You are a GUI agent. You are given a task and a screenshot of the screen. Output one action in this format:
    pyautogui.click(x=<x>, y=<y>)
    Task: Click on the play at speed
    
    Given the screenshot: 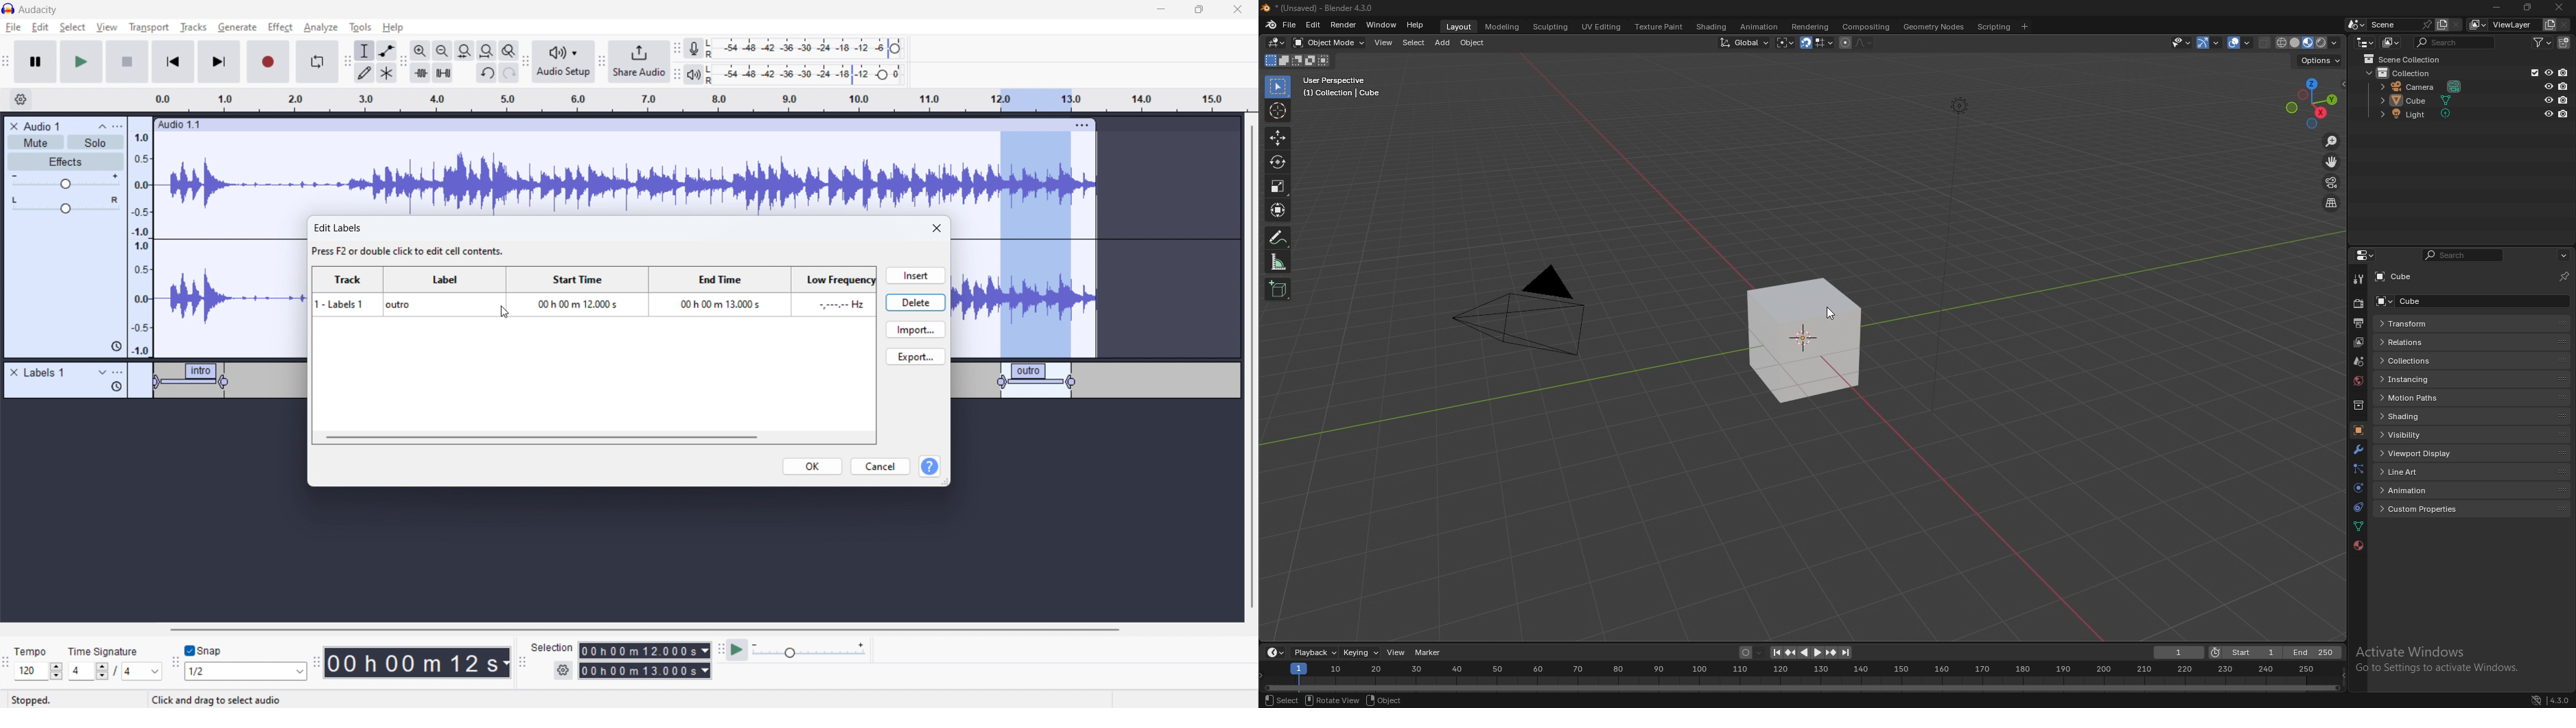 What is the action you would take?
    pyautogui.click(x=737, y=649)
    